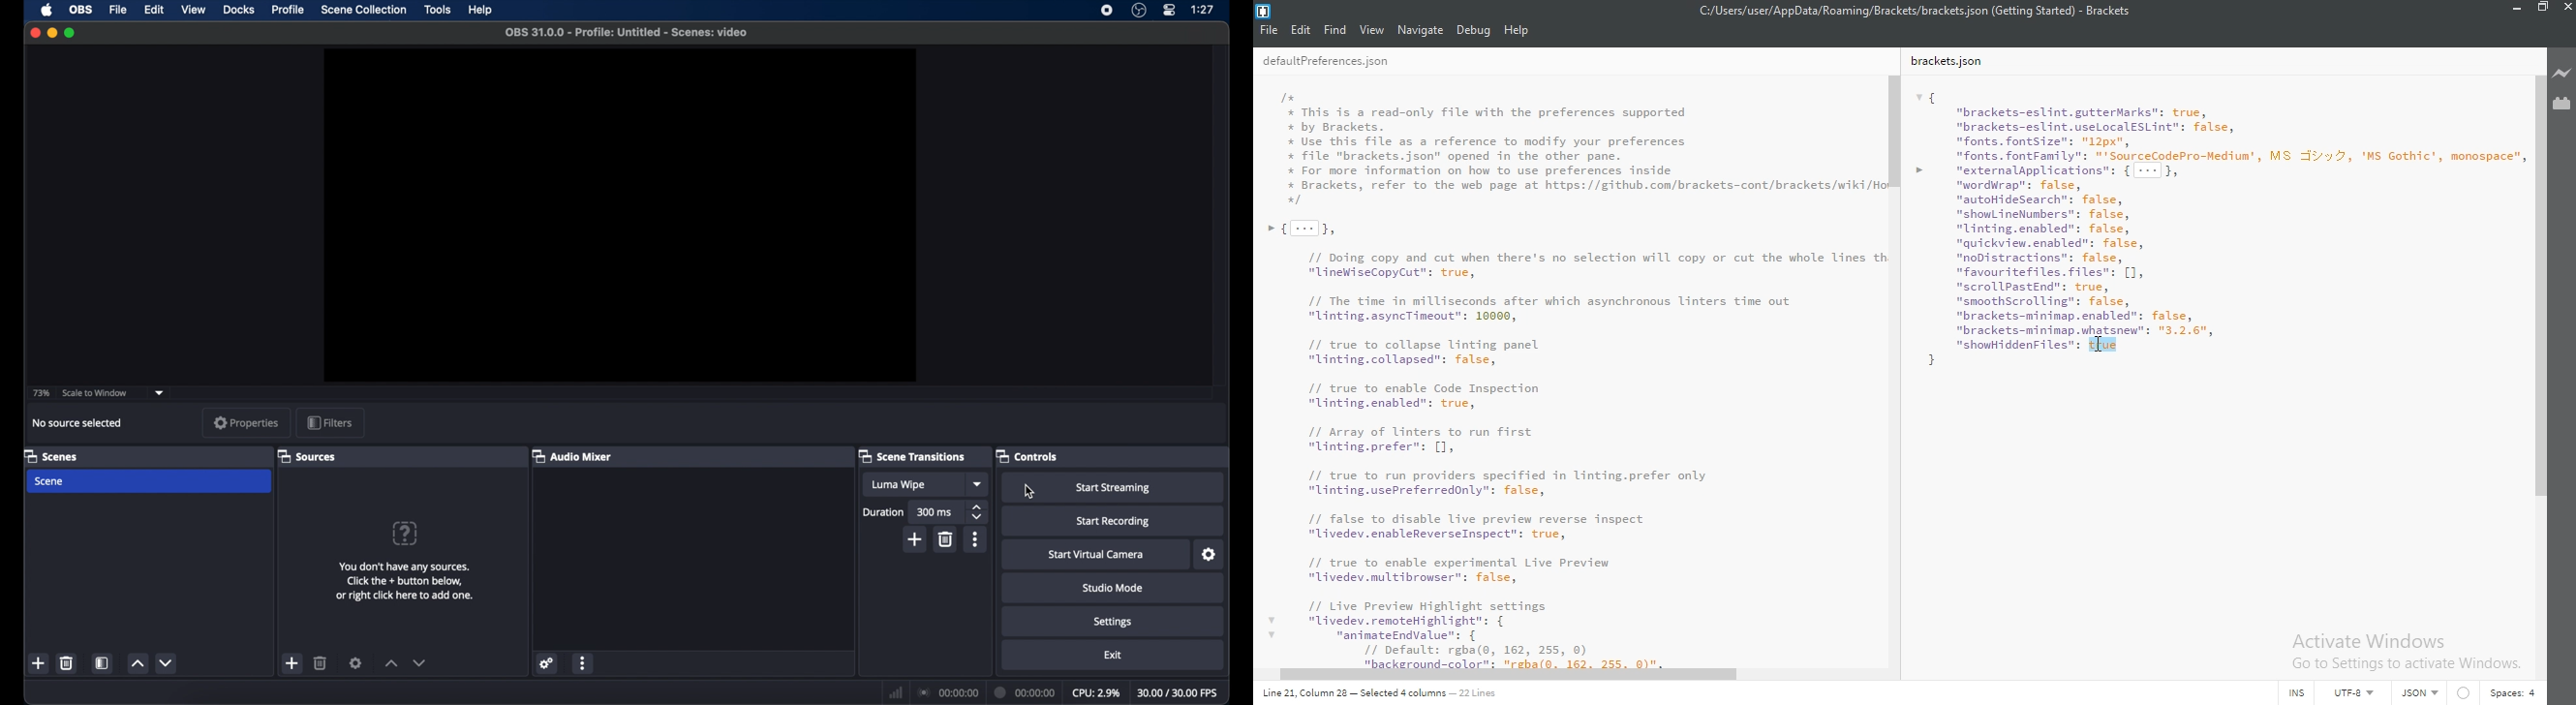 This screenshot has width=2576, height=728. What do you see at coordinates (2561, 102) in the screenshot?
I see `extension manager` at bounding box center [2561, 102].